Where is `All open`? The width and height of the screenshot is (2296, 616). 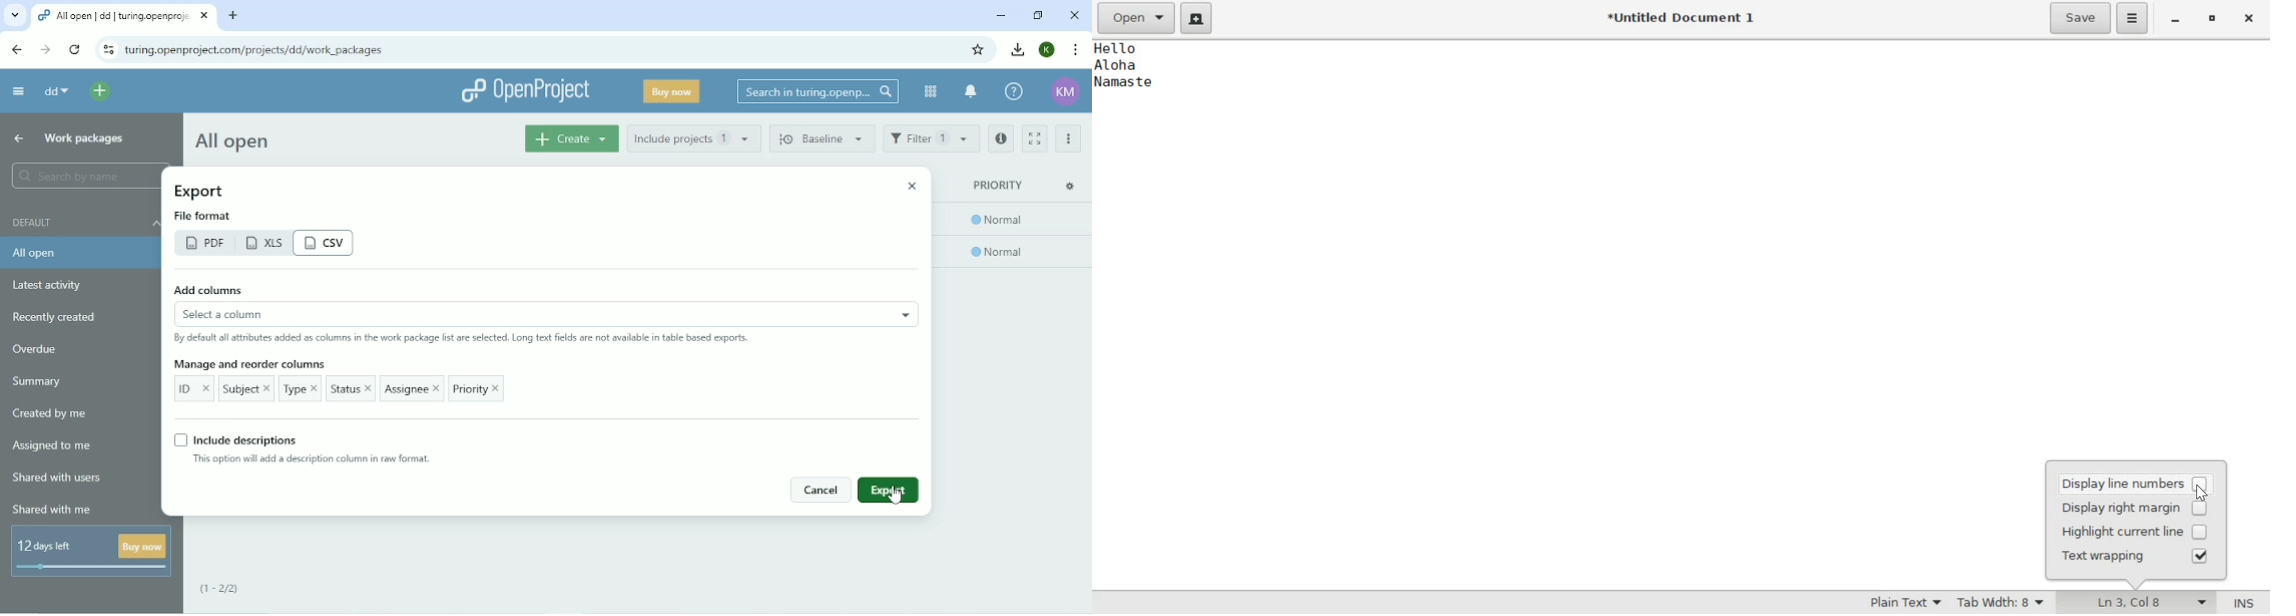
All open is located at coordinates (235, 141).